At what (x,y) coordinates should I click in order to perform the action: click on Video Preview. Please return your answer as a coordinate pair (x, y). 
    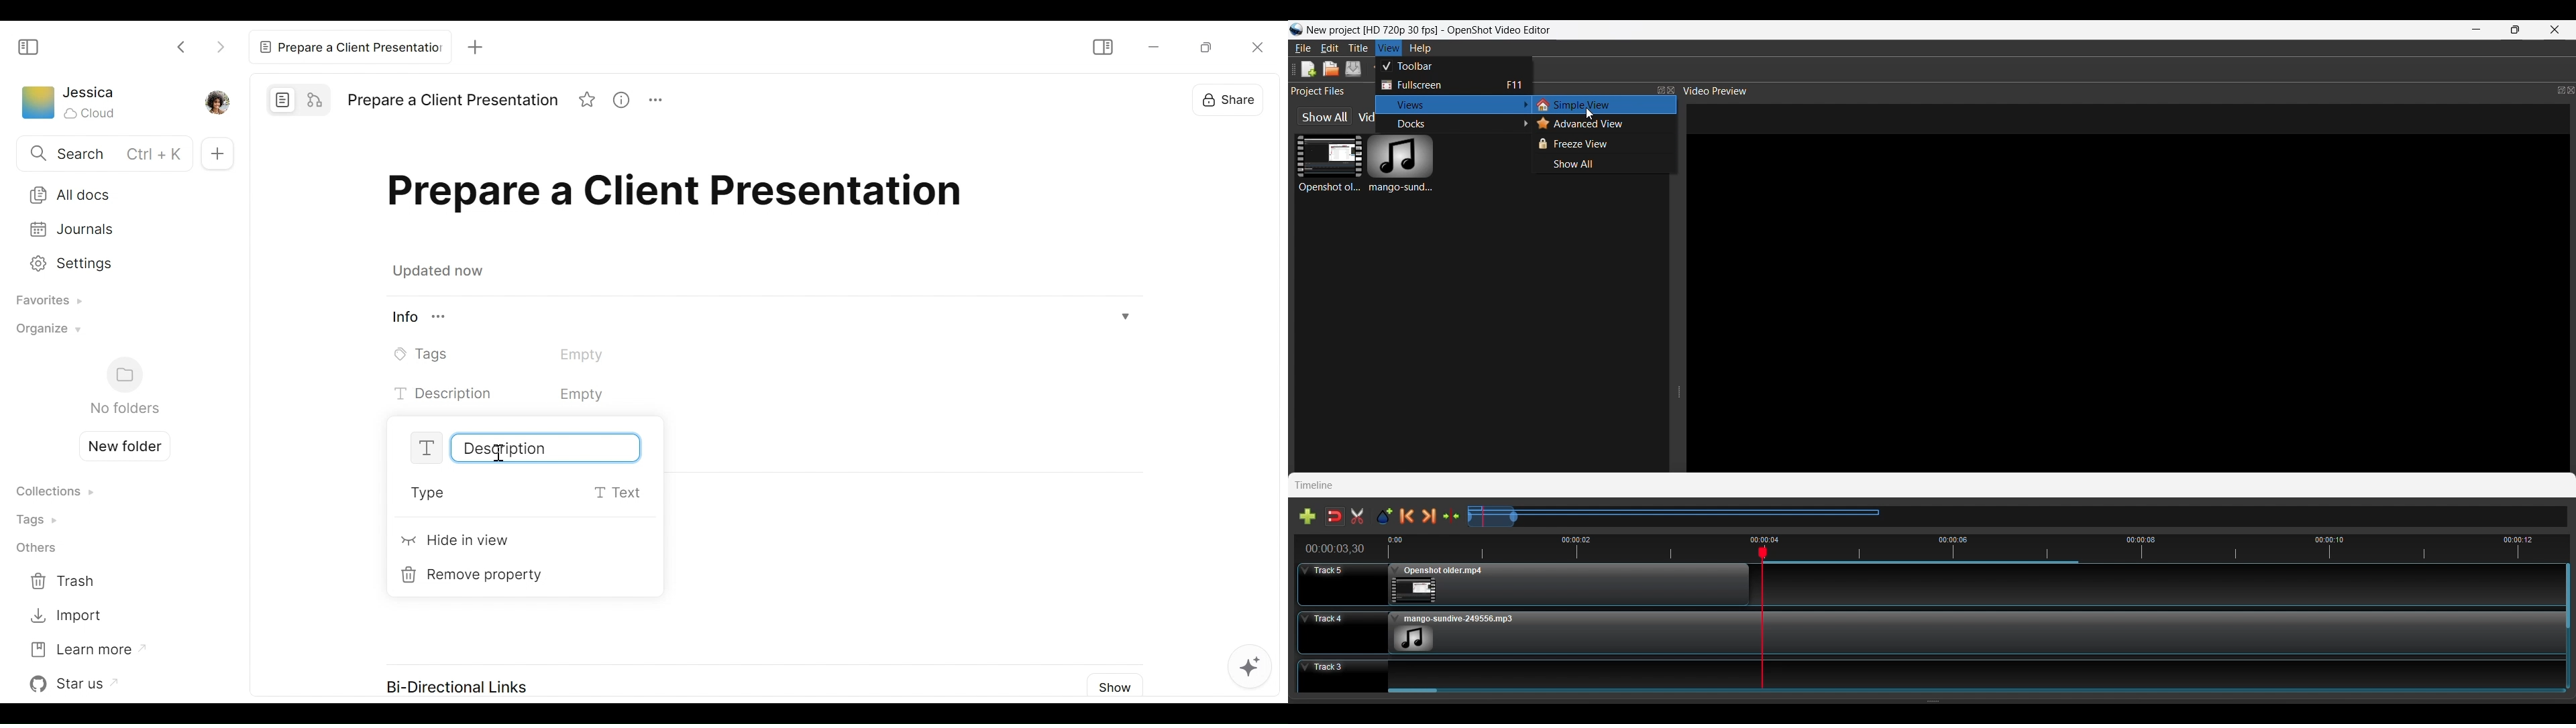
    Looking at the image, I should click on (1715, 90).